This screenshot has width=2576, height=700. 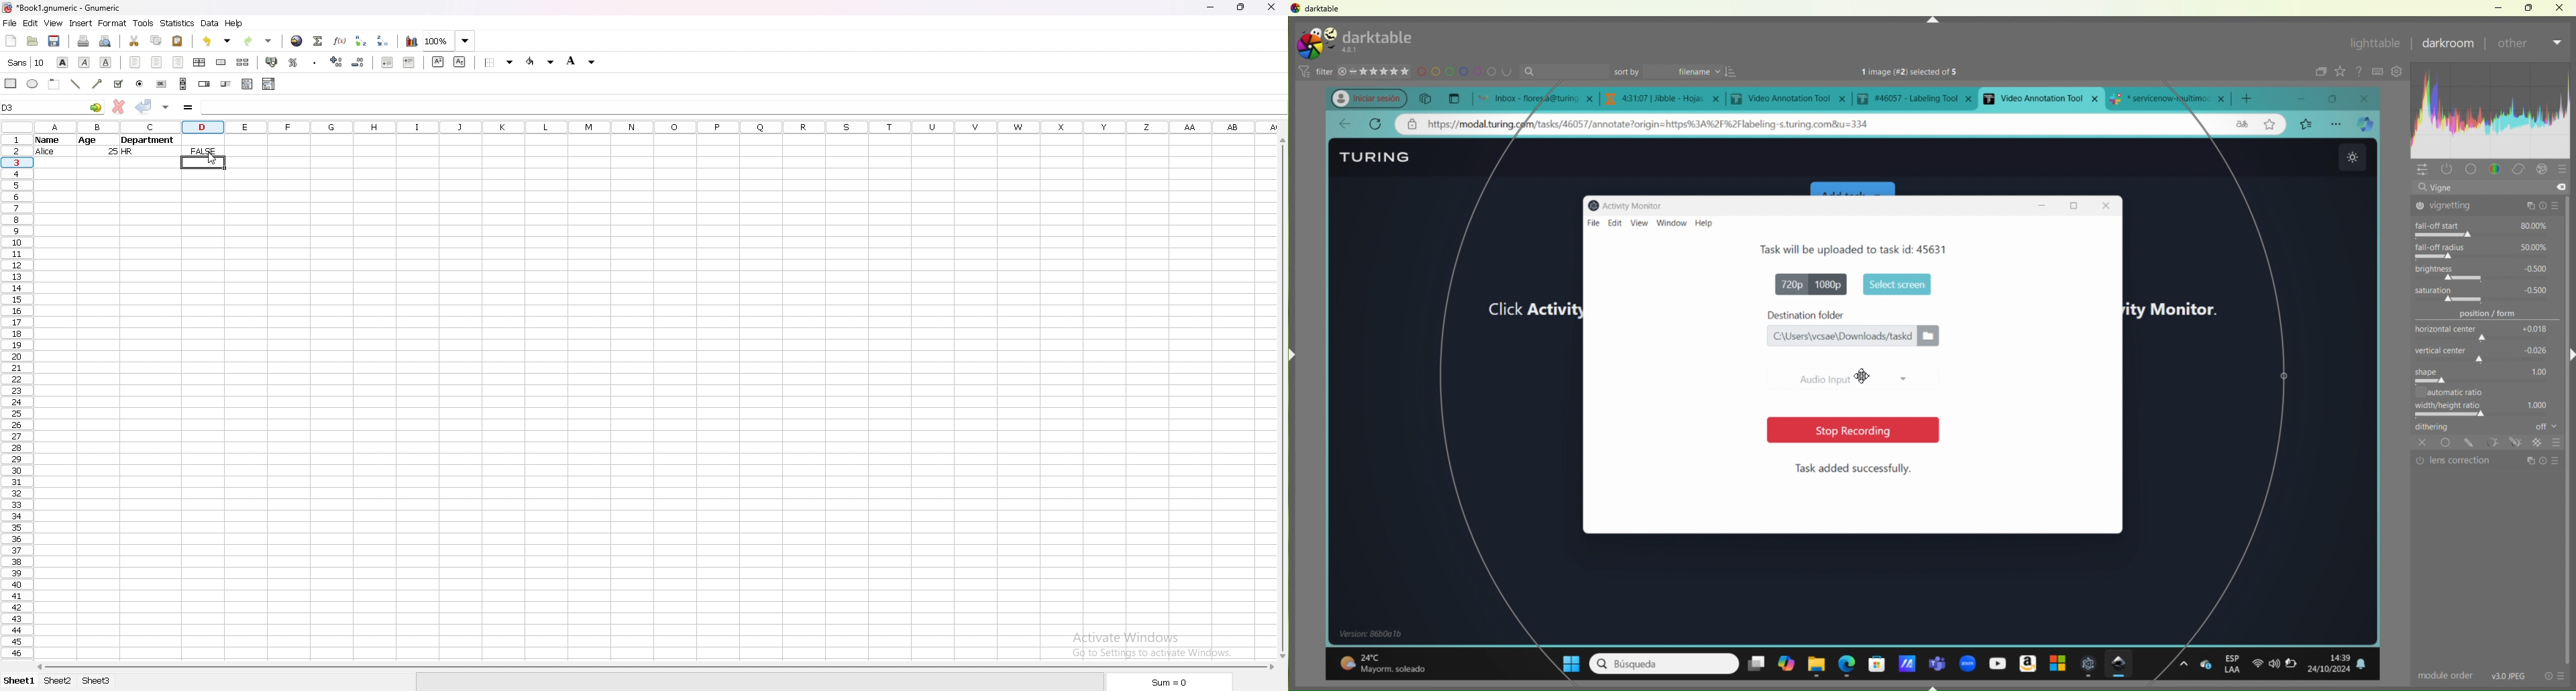 I want to click on date and time, so click(x=2332, y=662).